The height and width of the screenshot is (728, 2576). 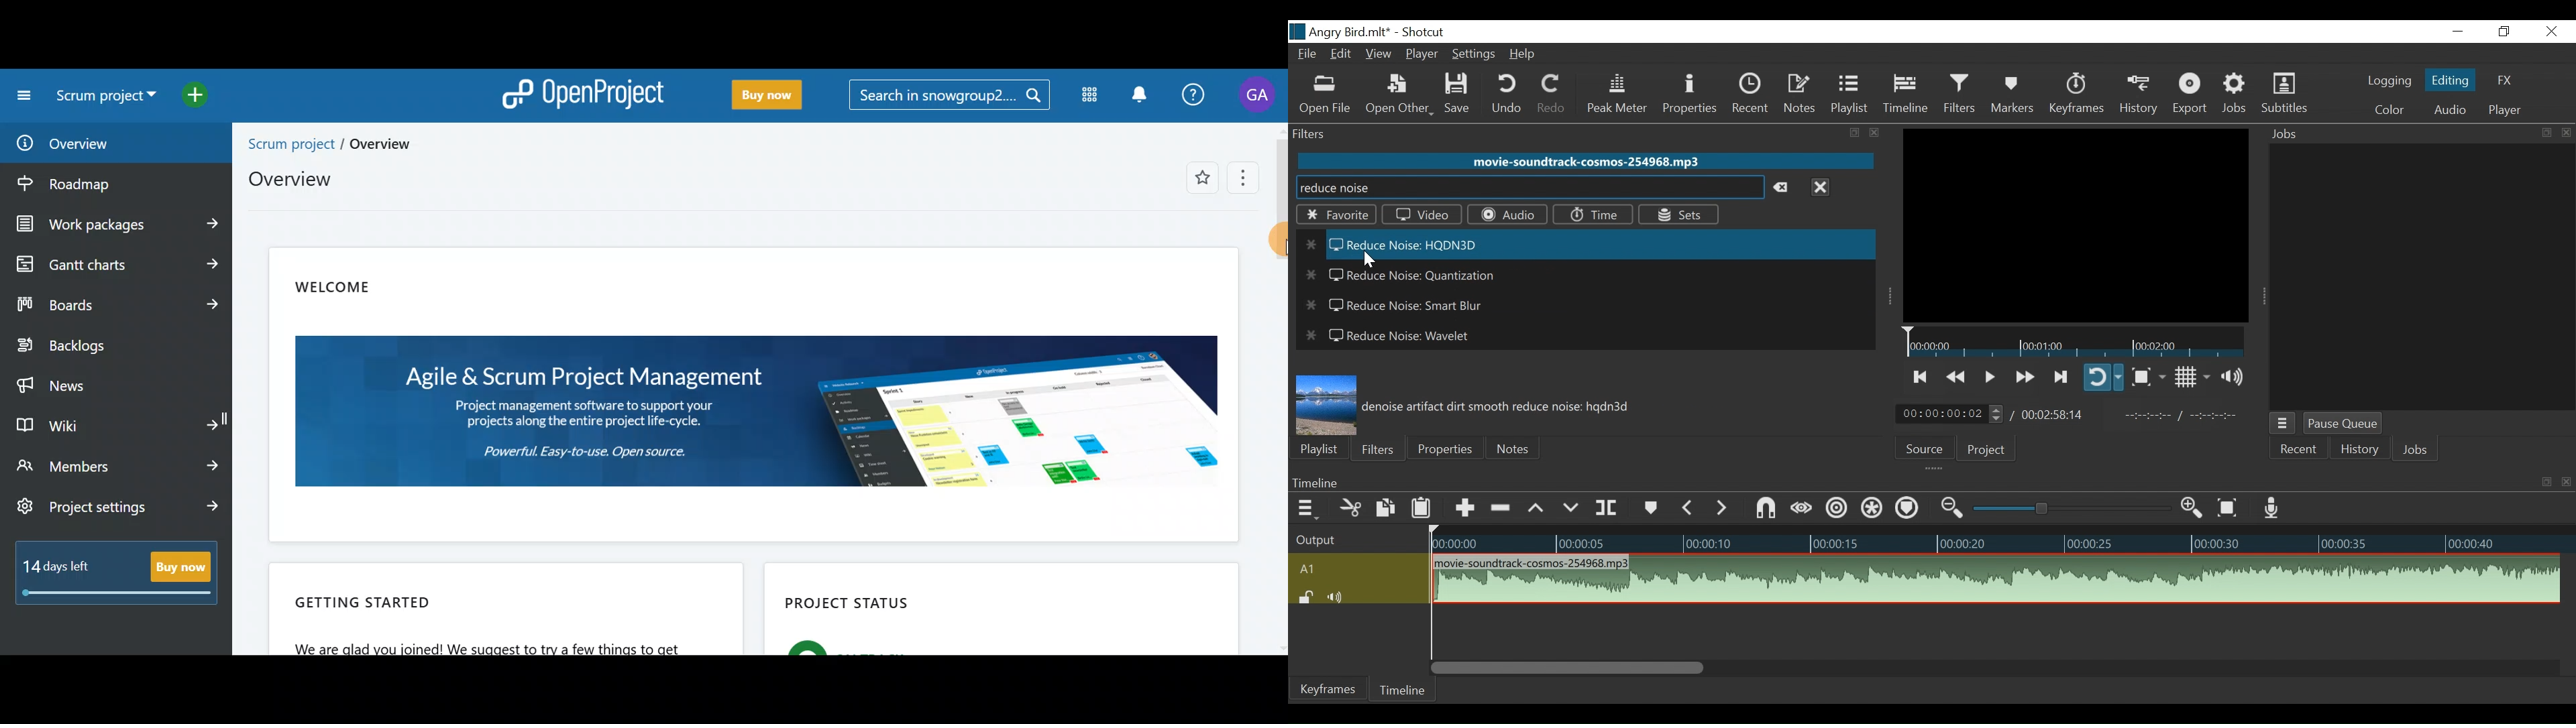 I want to click on OpenProject, so click(x=587, y=93).